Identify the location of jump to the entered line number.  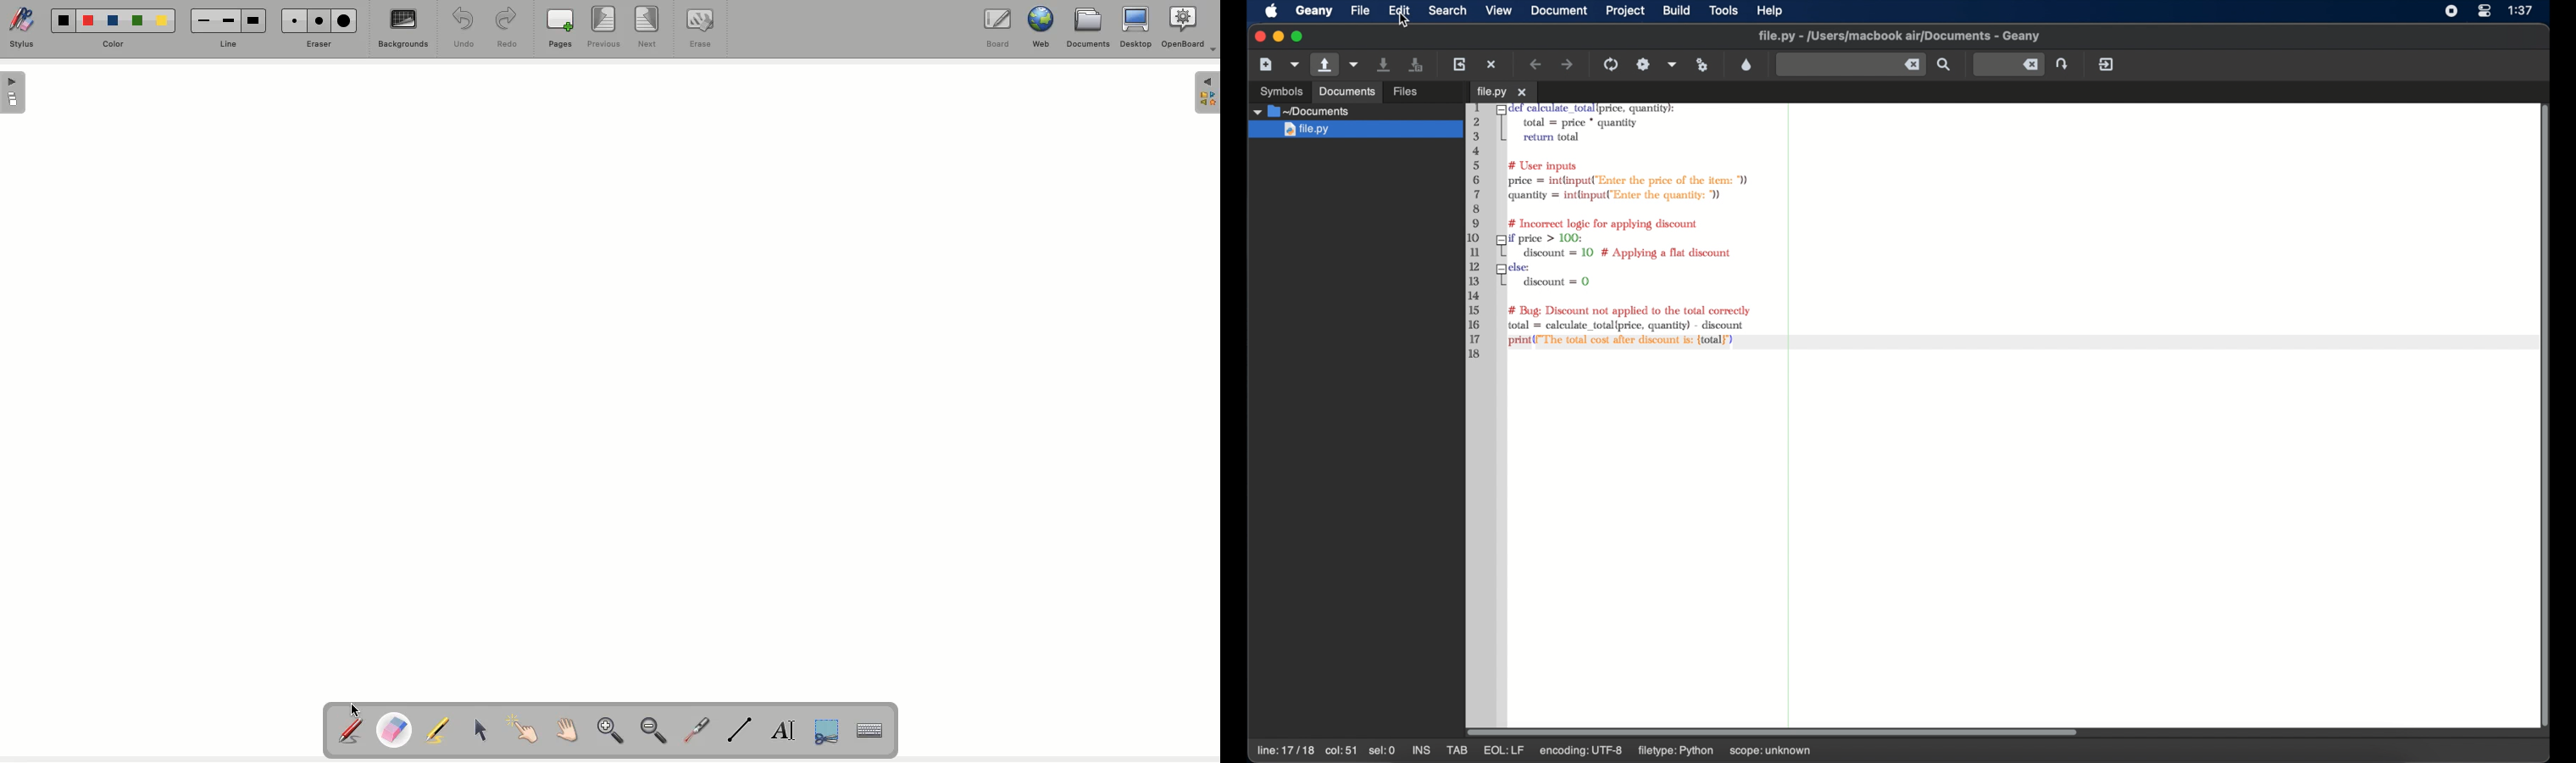
(2008, 64).